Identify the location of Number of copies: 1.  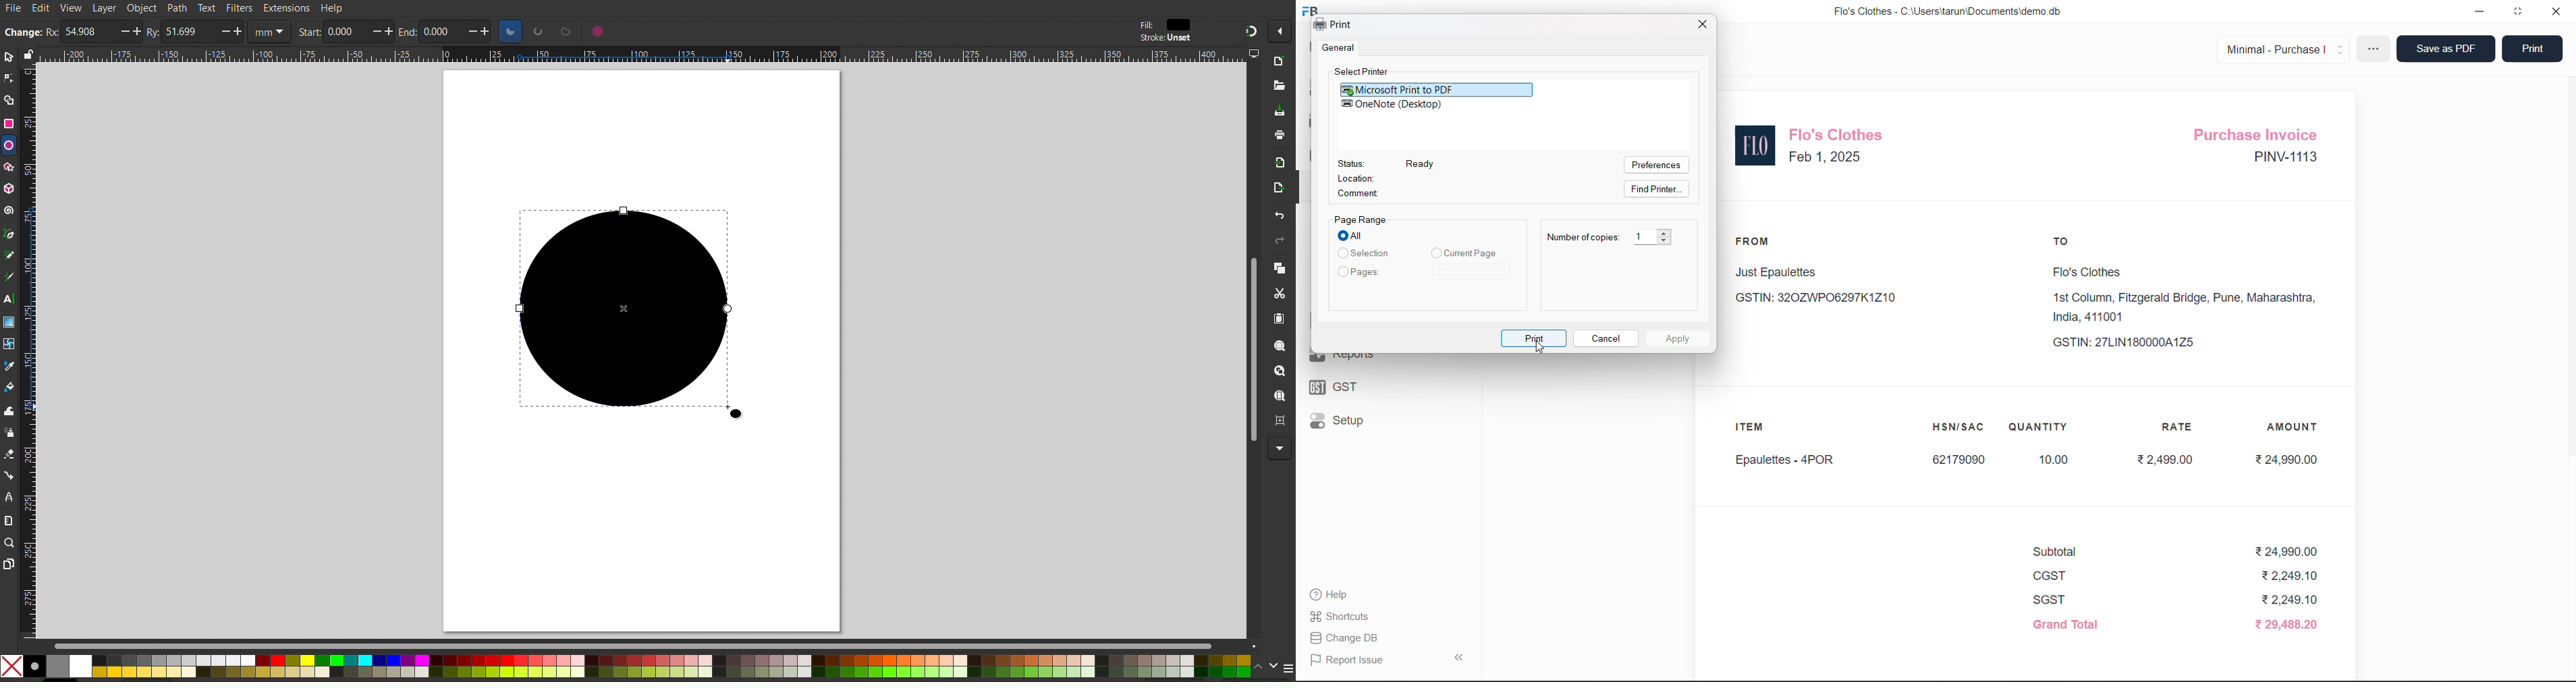
(1587, 236).